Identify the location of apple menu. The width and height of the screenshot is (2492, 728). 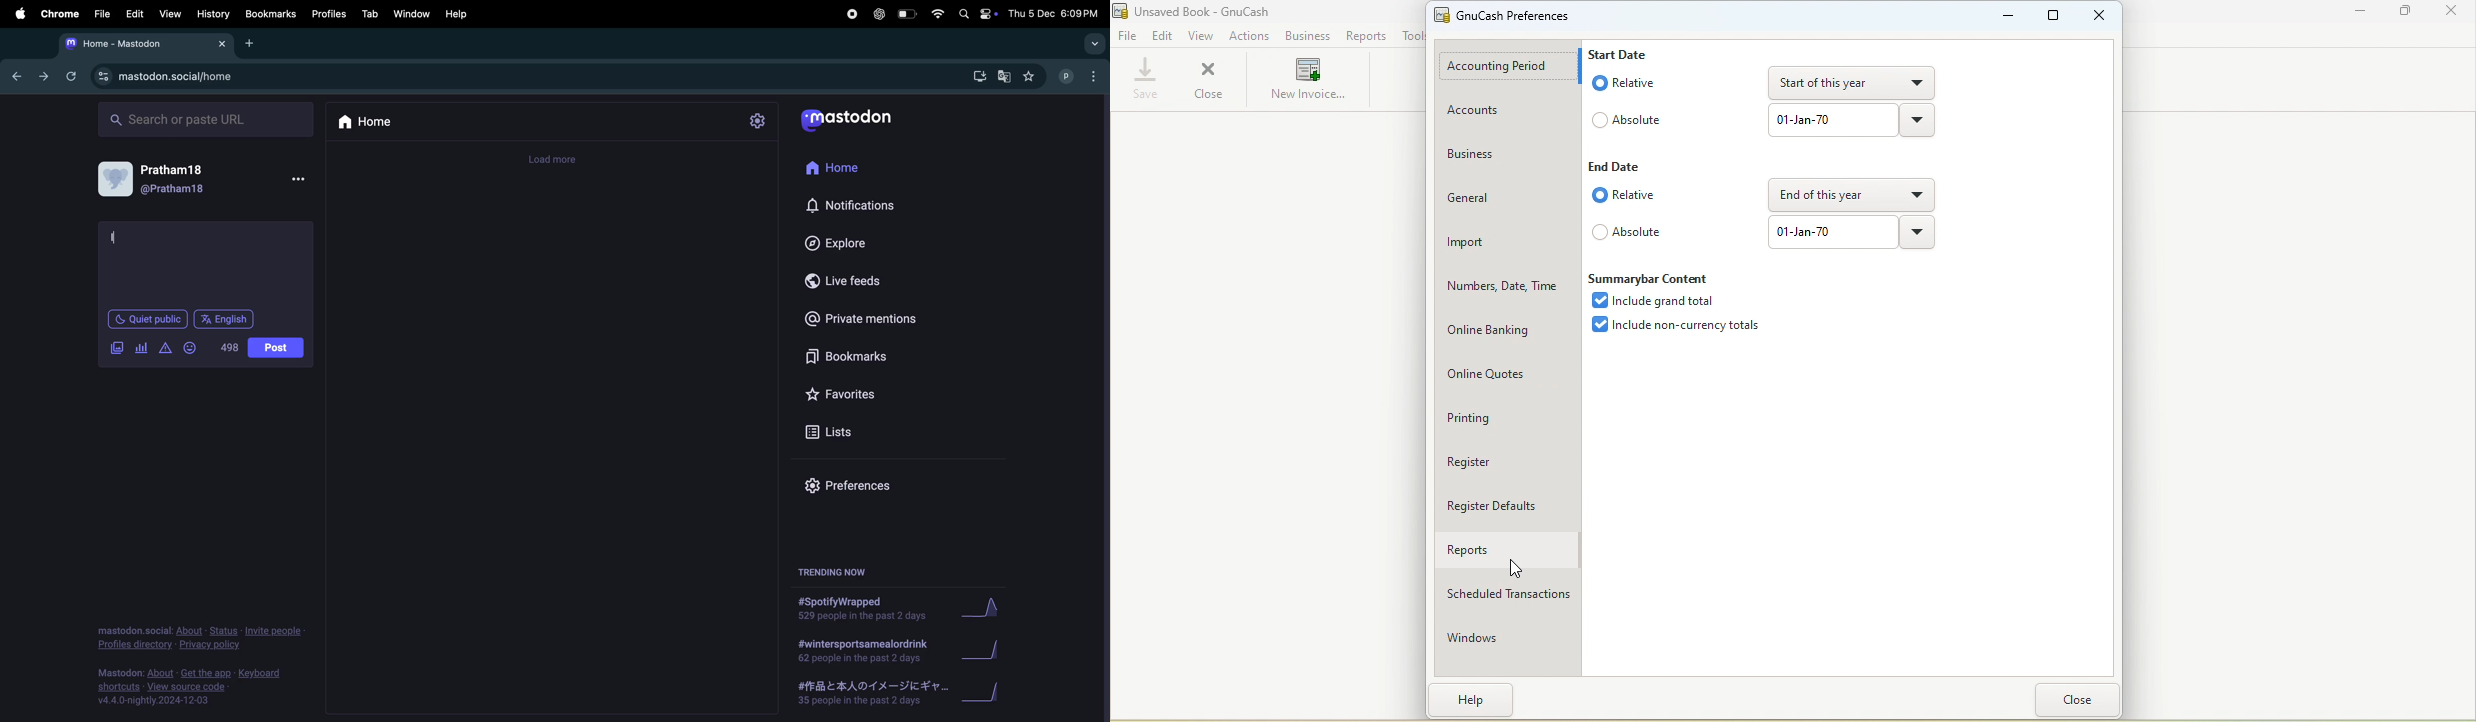
(19, 14).